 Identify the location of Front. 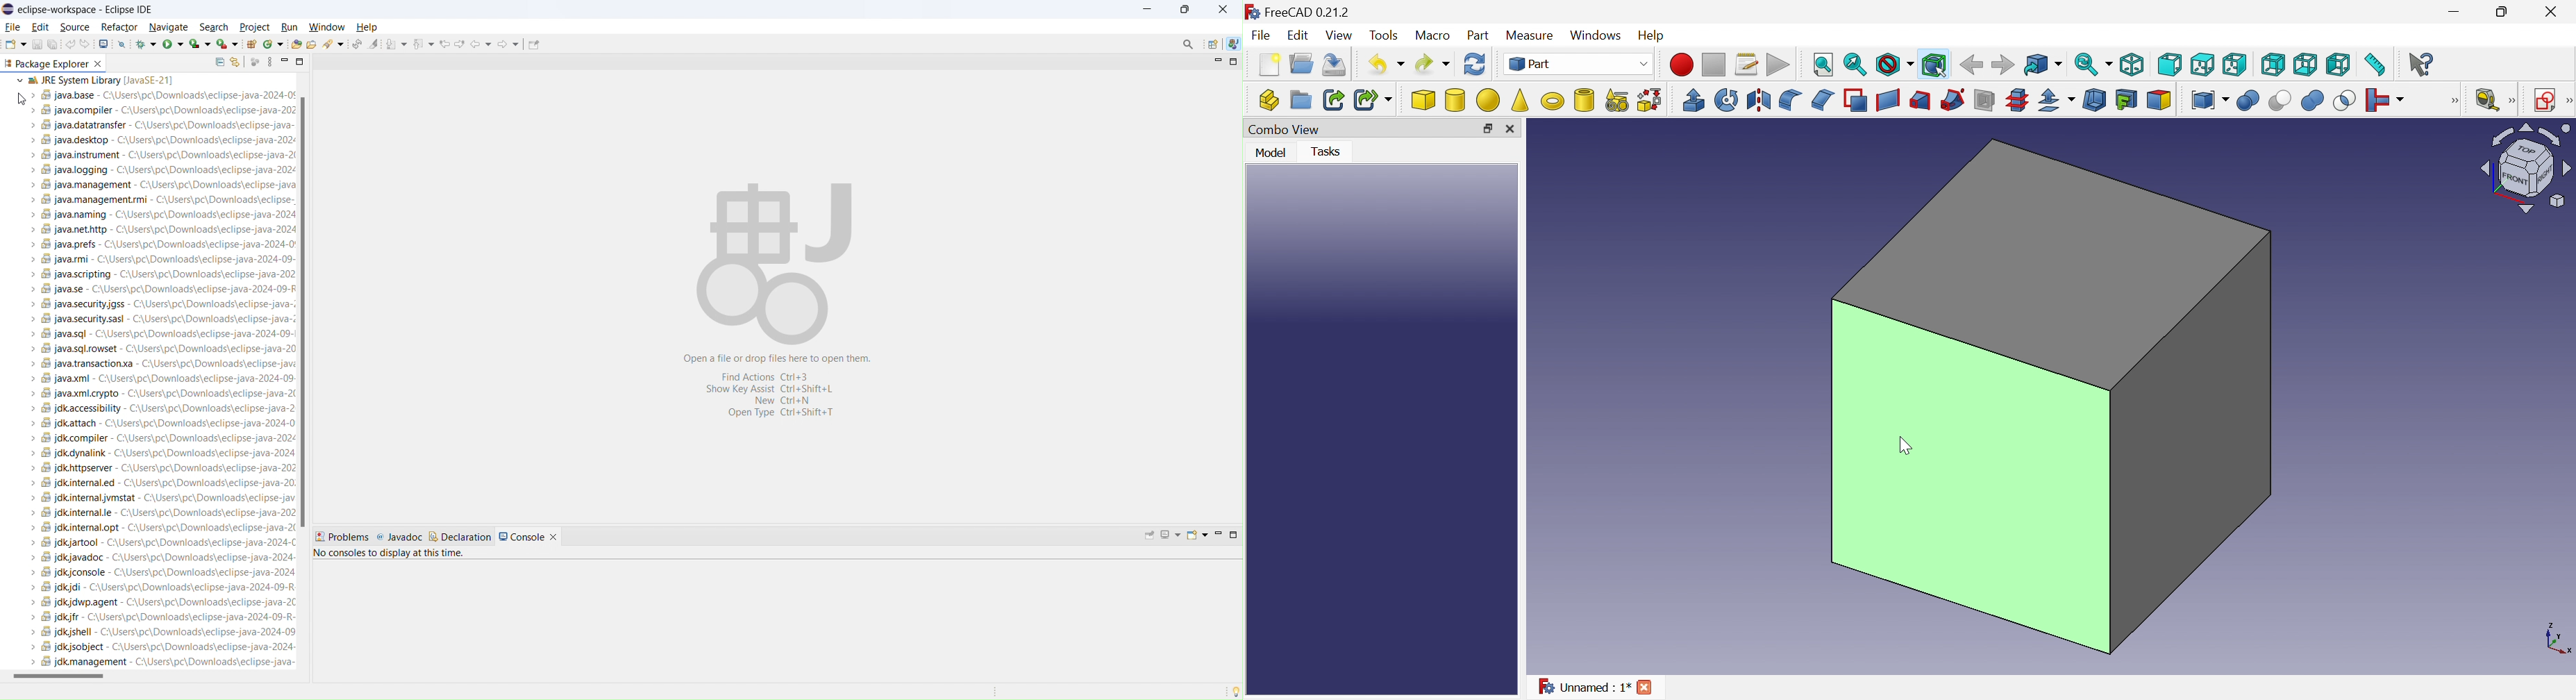
(2171, 65).